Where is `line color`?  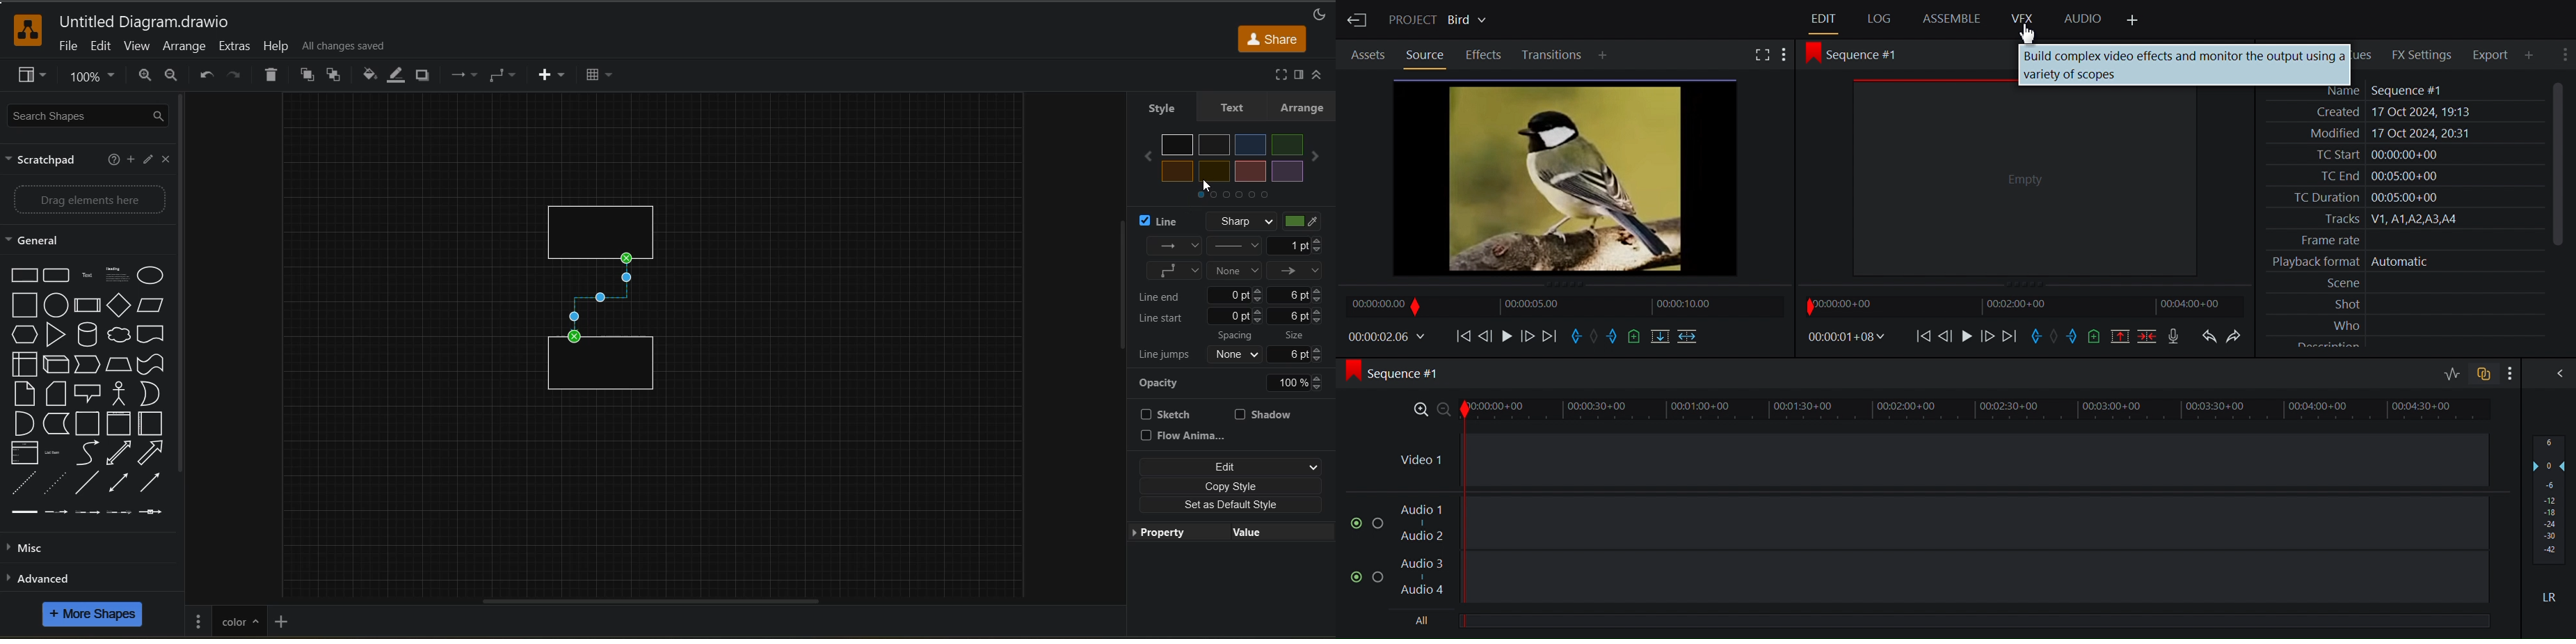
line color is located at coordinates (1308, 222).